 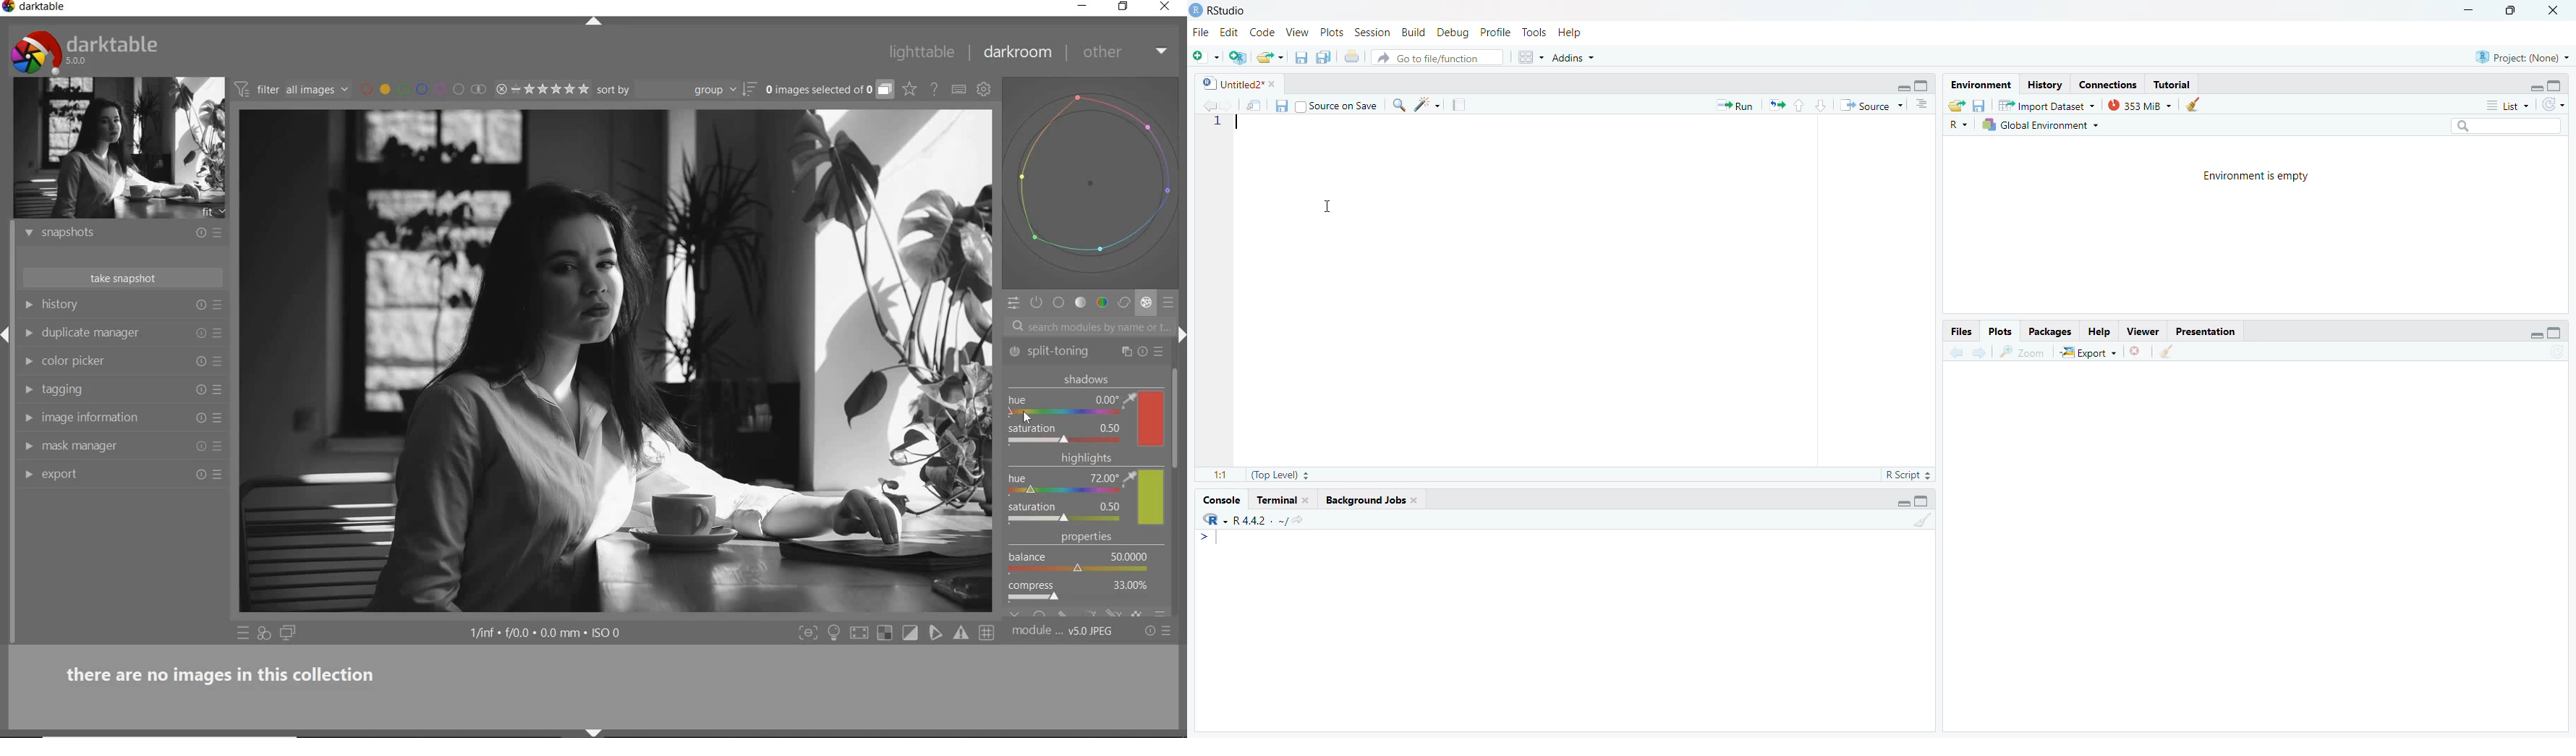 What do you see at coordinates (1398, 105) in the screenshot?
I see `find/replace` at bounding box center [1398, 105].